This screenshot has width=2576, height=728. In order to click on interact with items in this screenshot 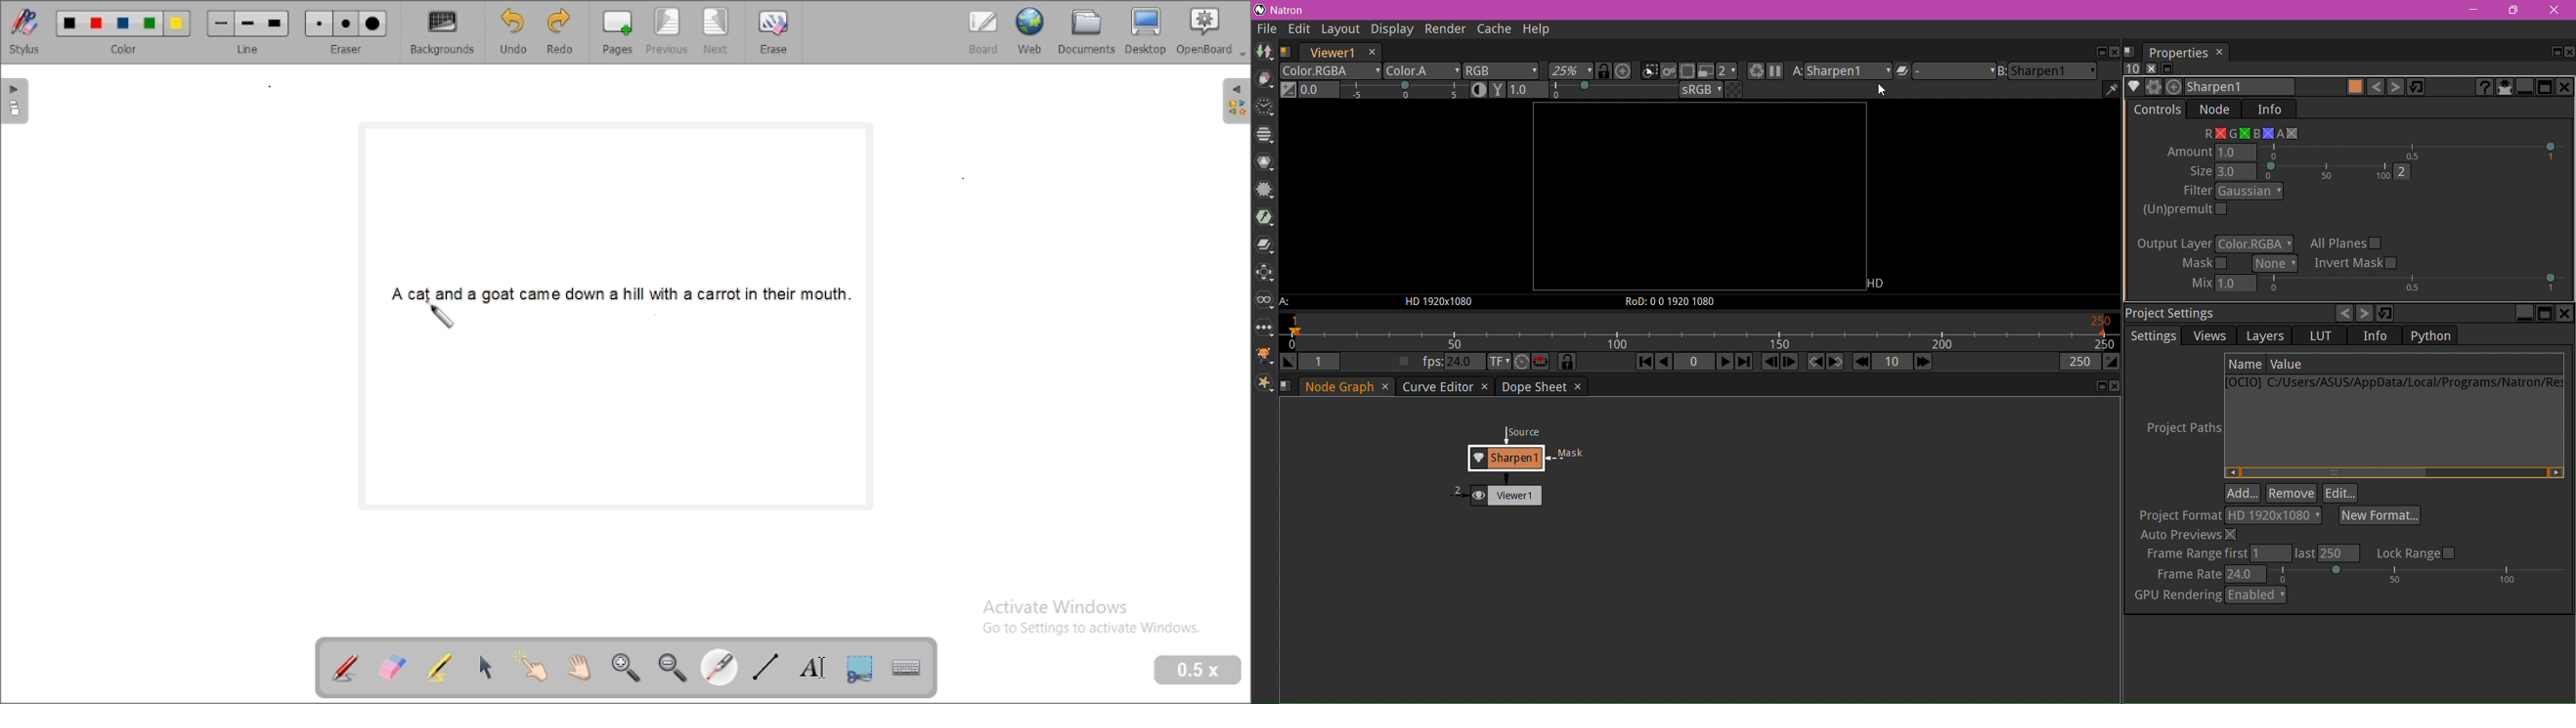, I will do `click(530, 665)`.